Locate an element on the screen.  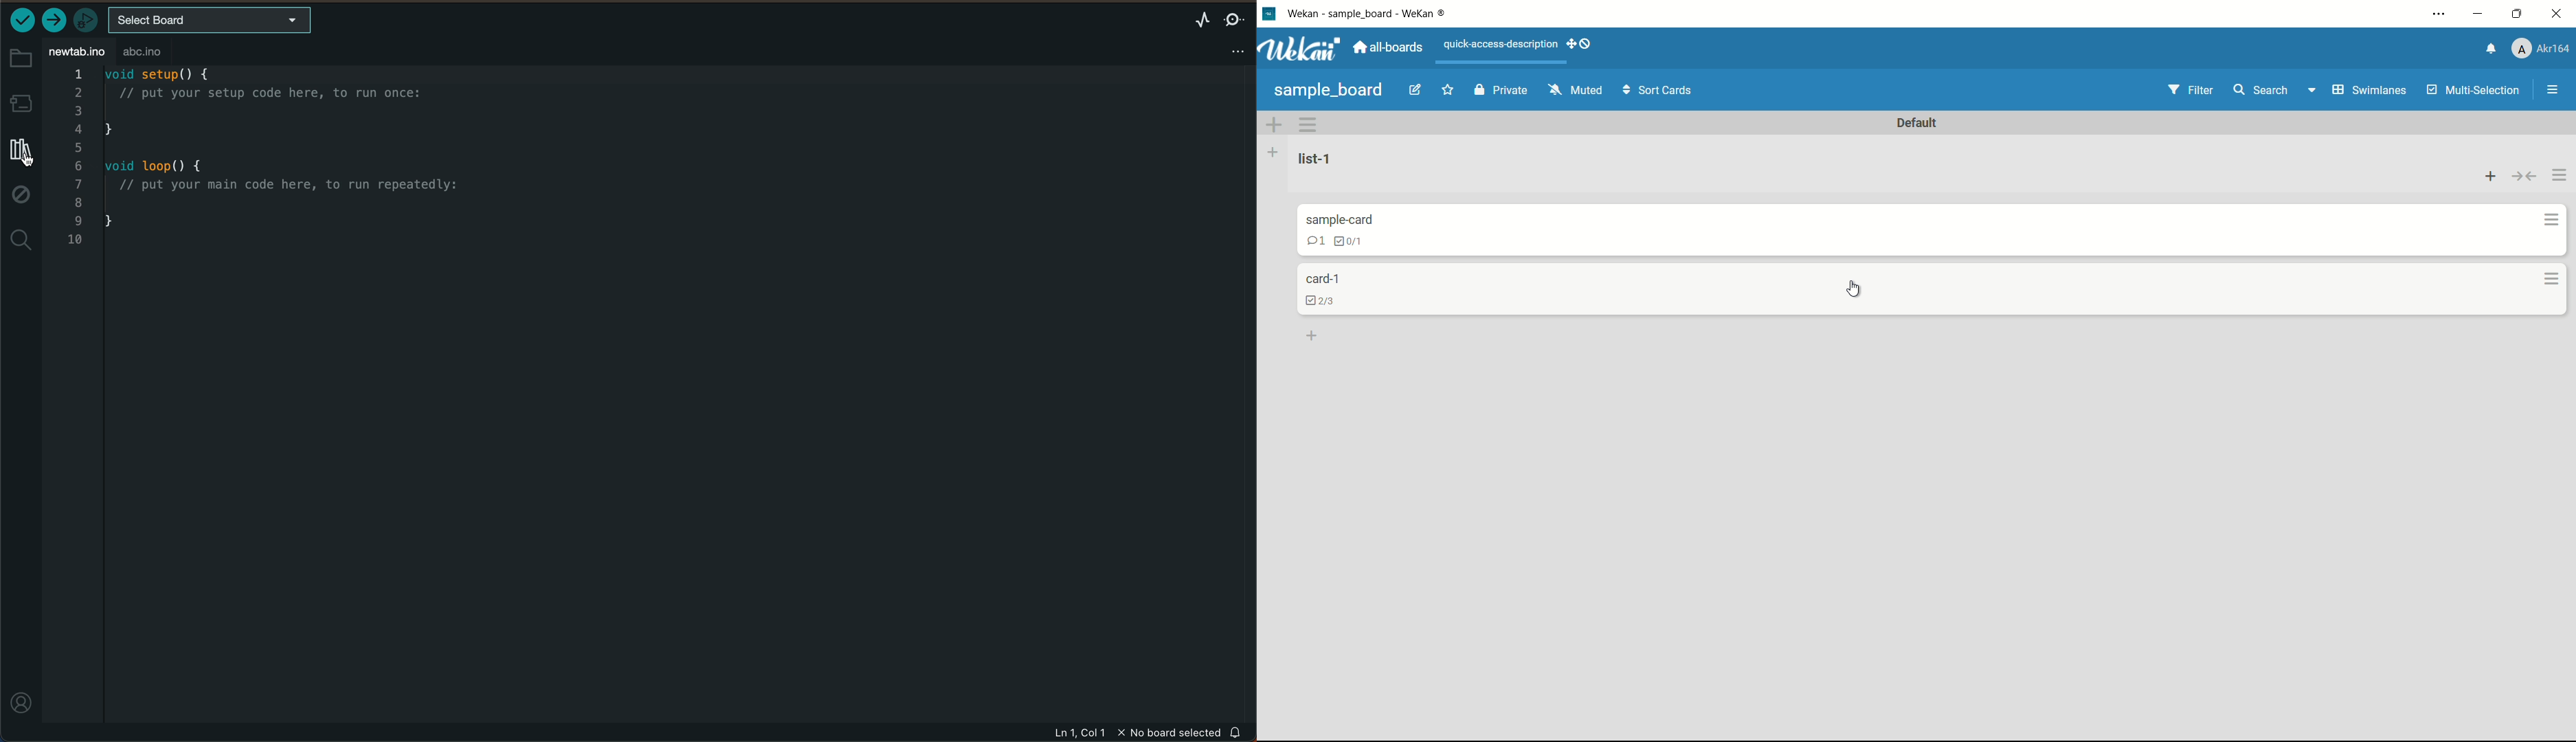
edit is located at coordinates (1415, 89).